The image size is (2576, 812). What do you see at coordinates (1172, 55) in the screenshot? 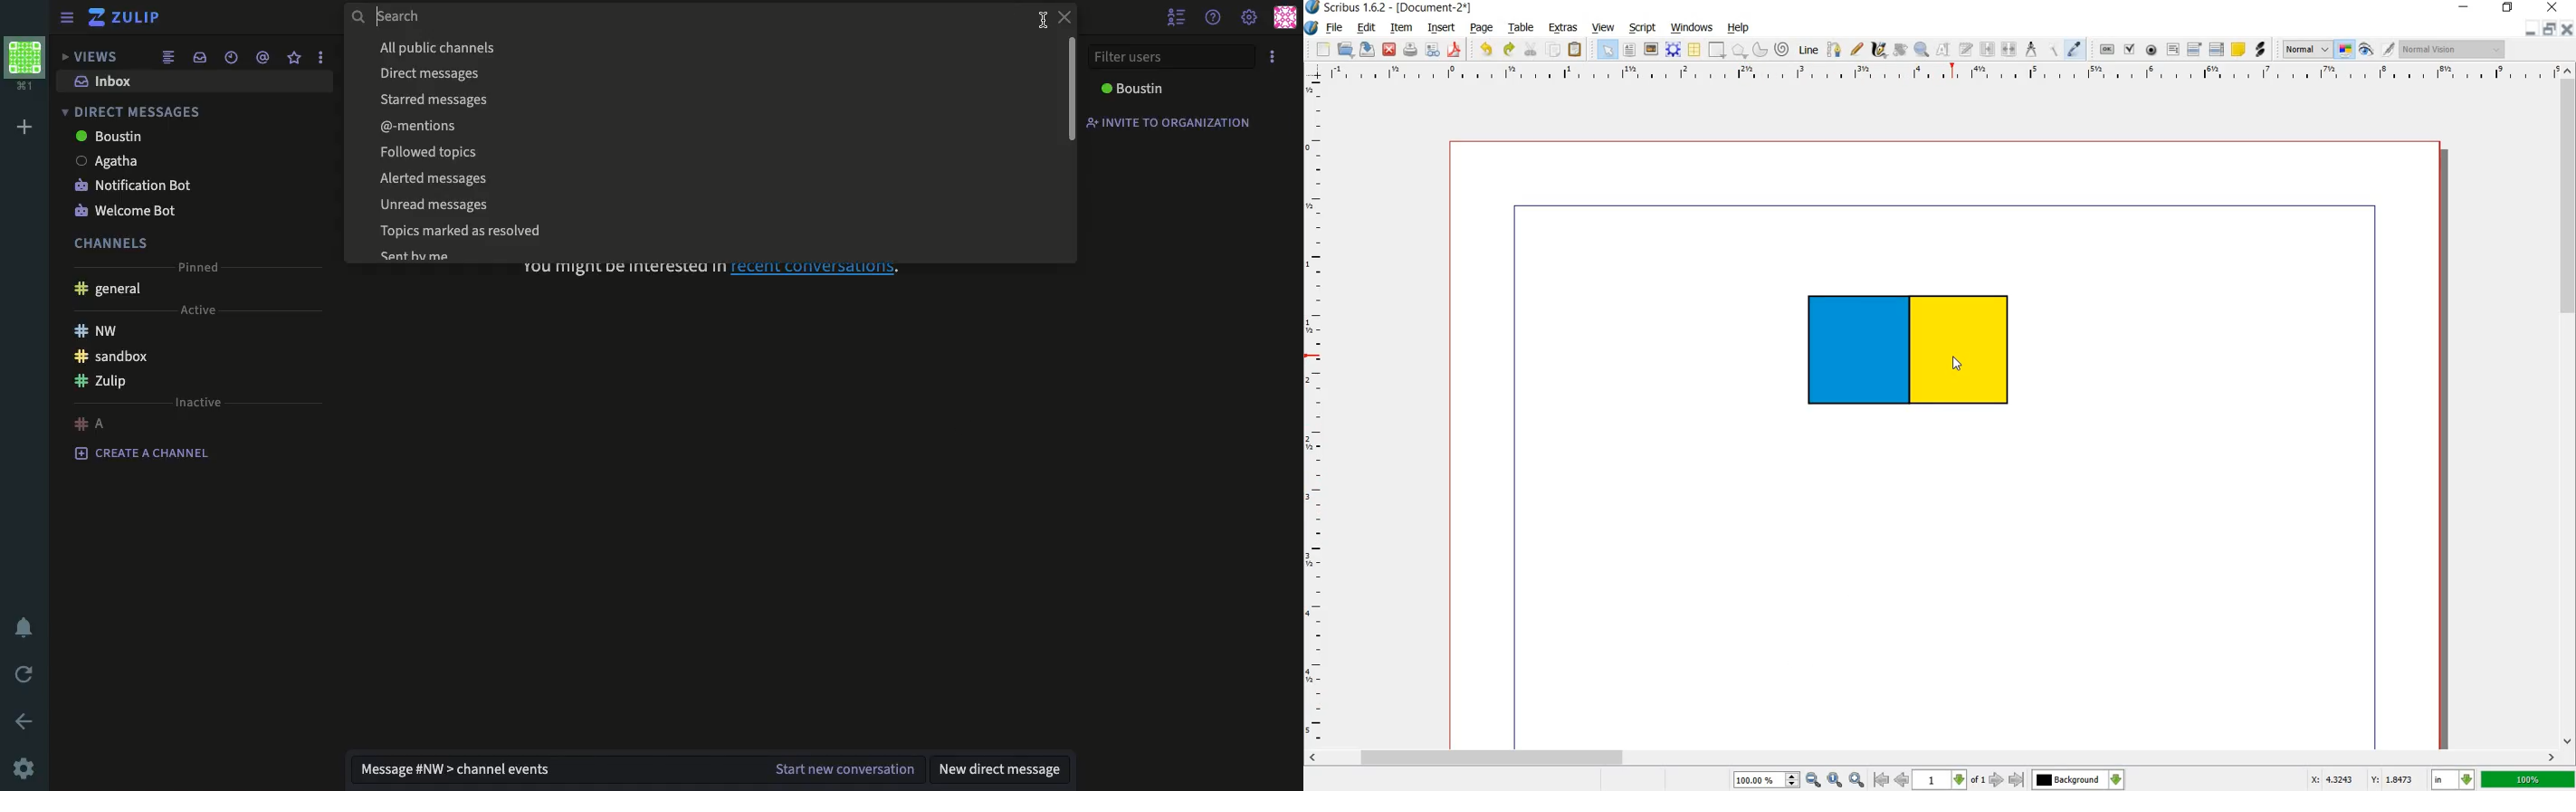
I see `filter users ` at bounding box center [1172, 55].